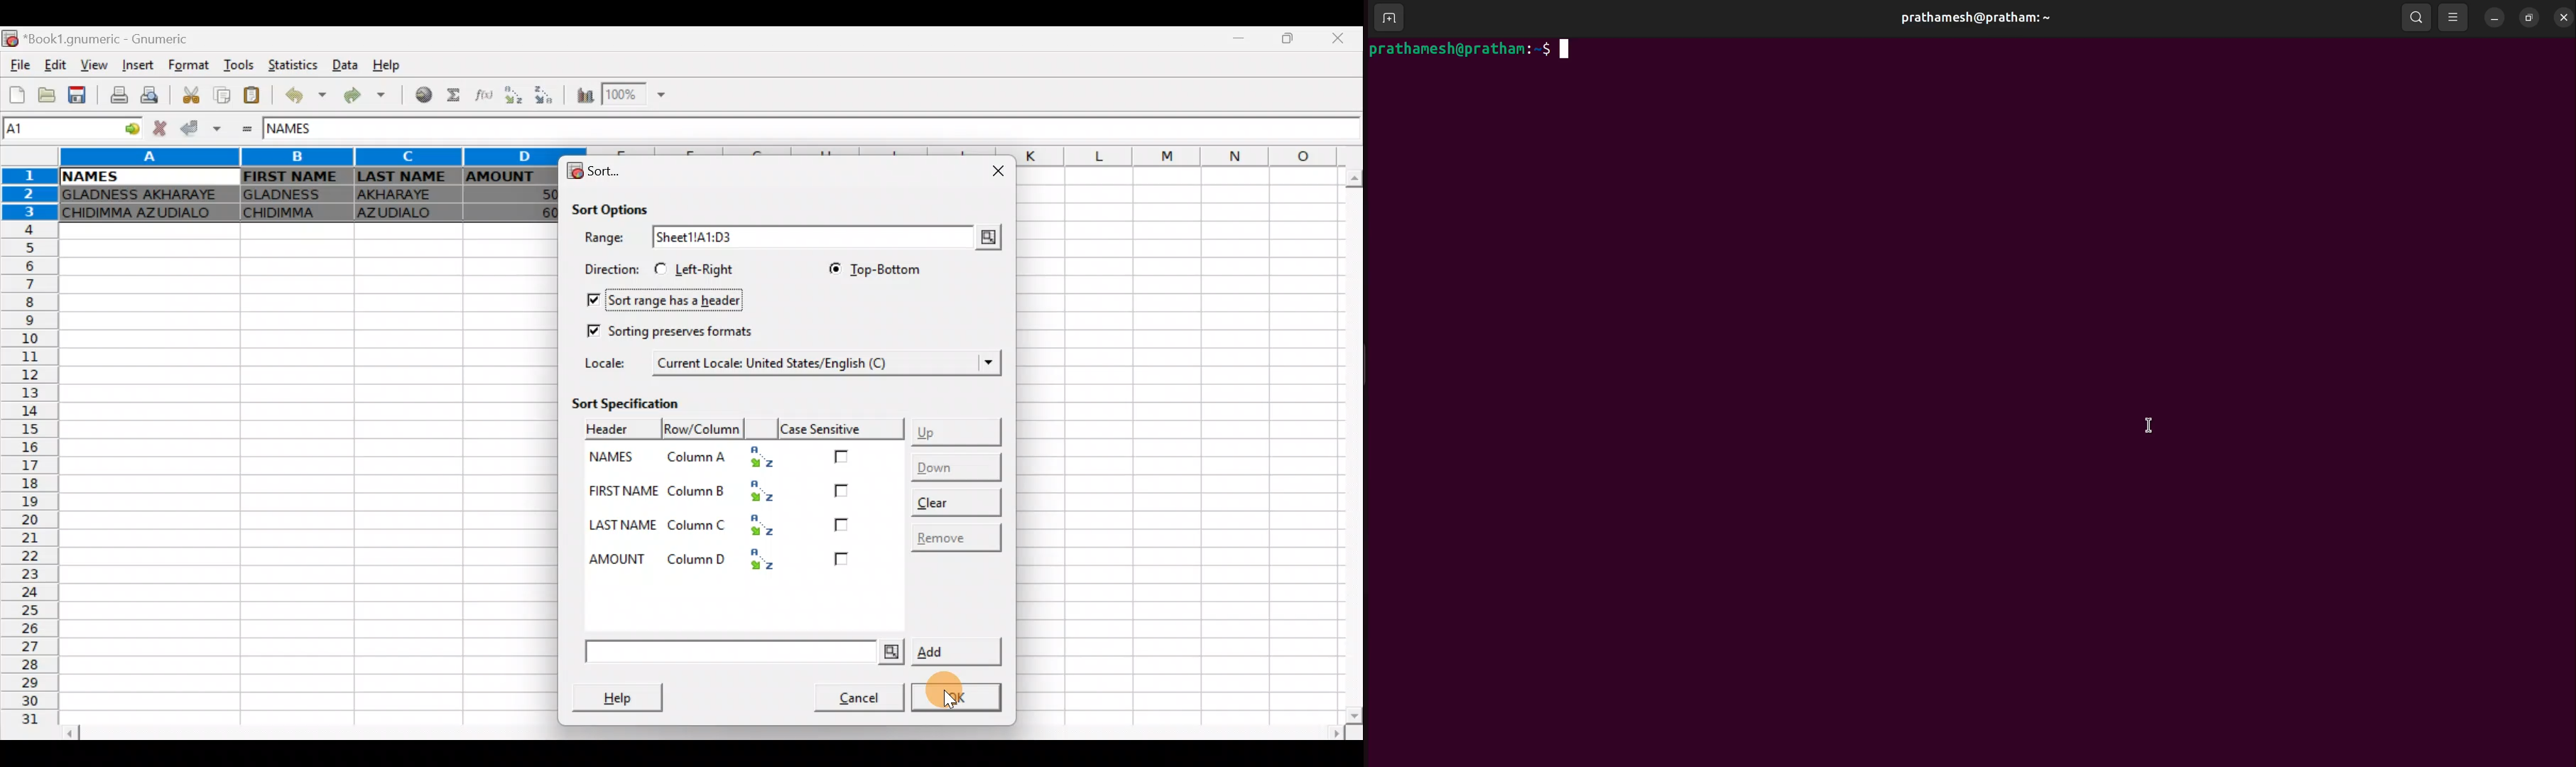 This screenshot has height=784, width=2576. I want to click on Formula bar, so click(854, 129).